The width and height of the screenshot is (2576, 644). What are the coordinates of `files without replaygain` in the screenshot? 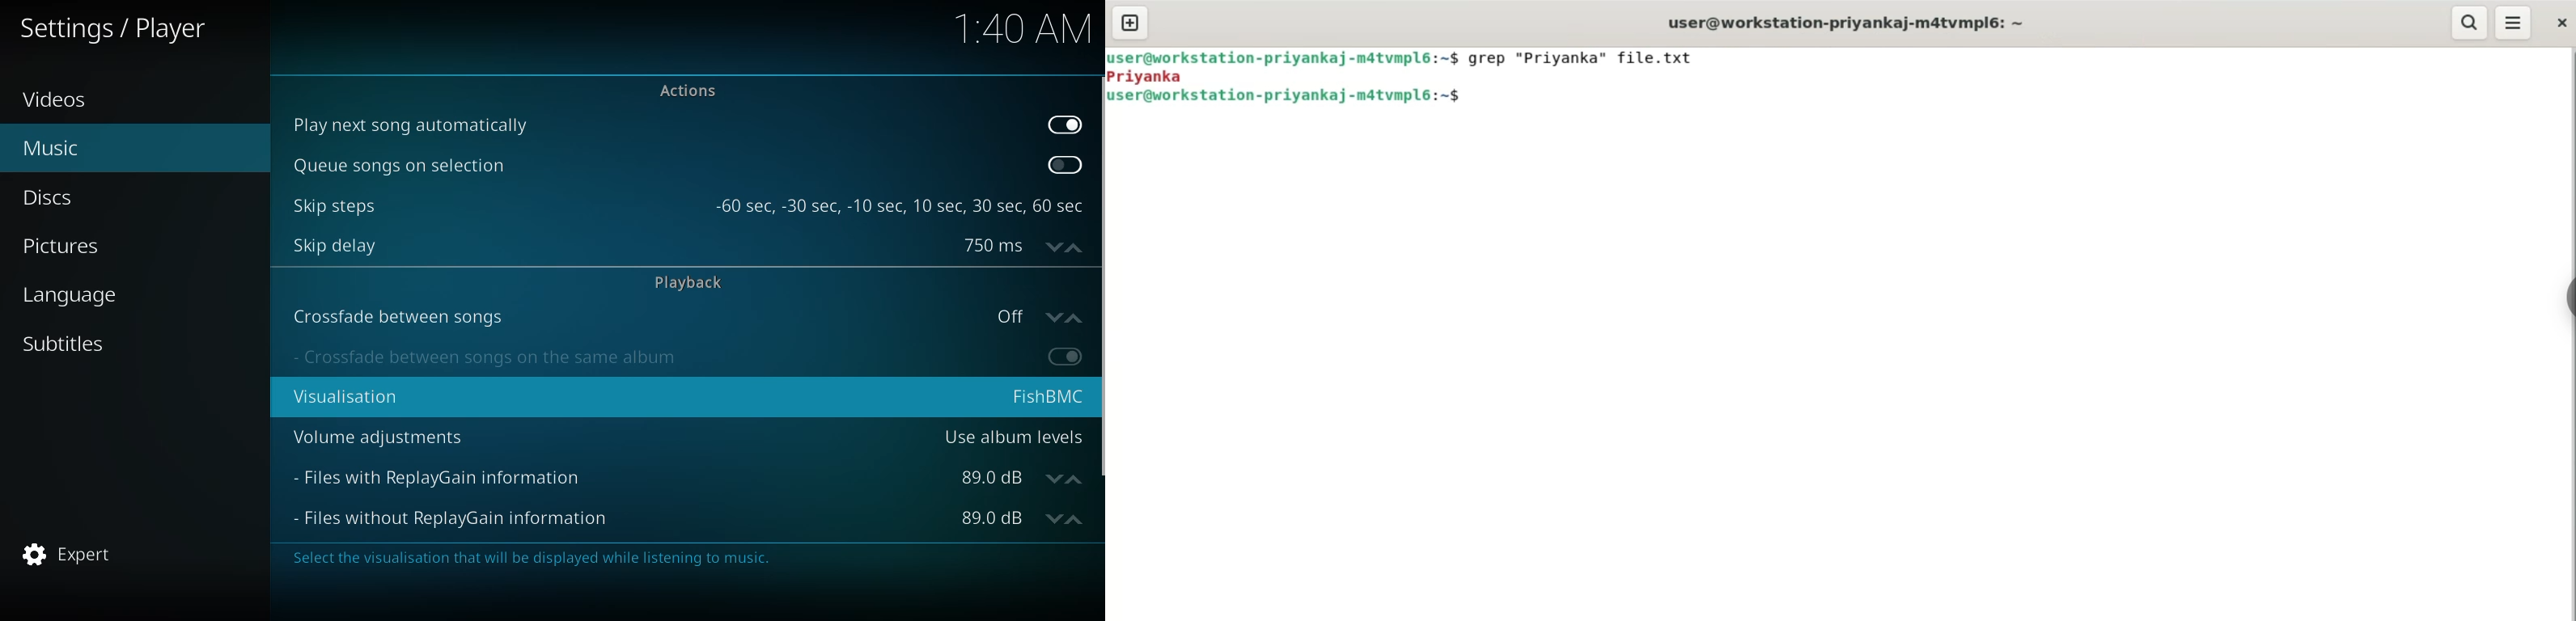 It's located at (461, 518).